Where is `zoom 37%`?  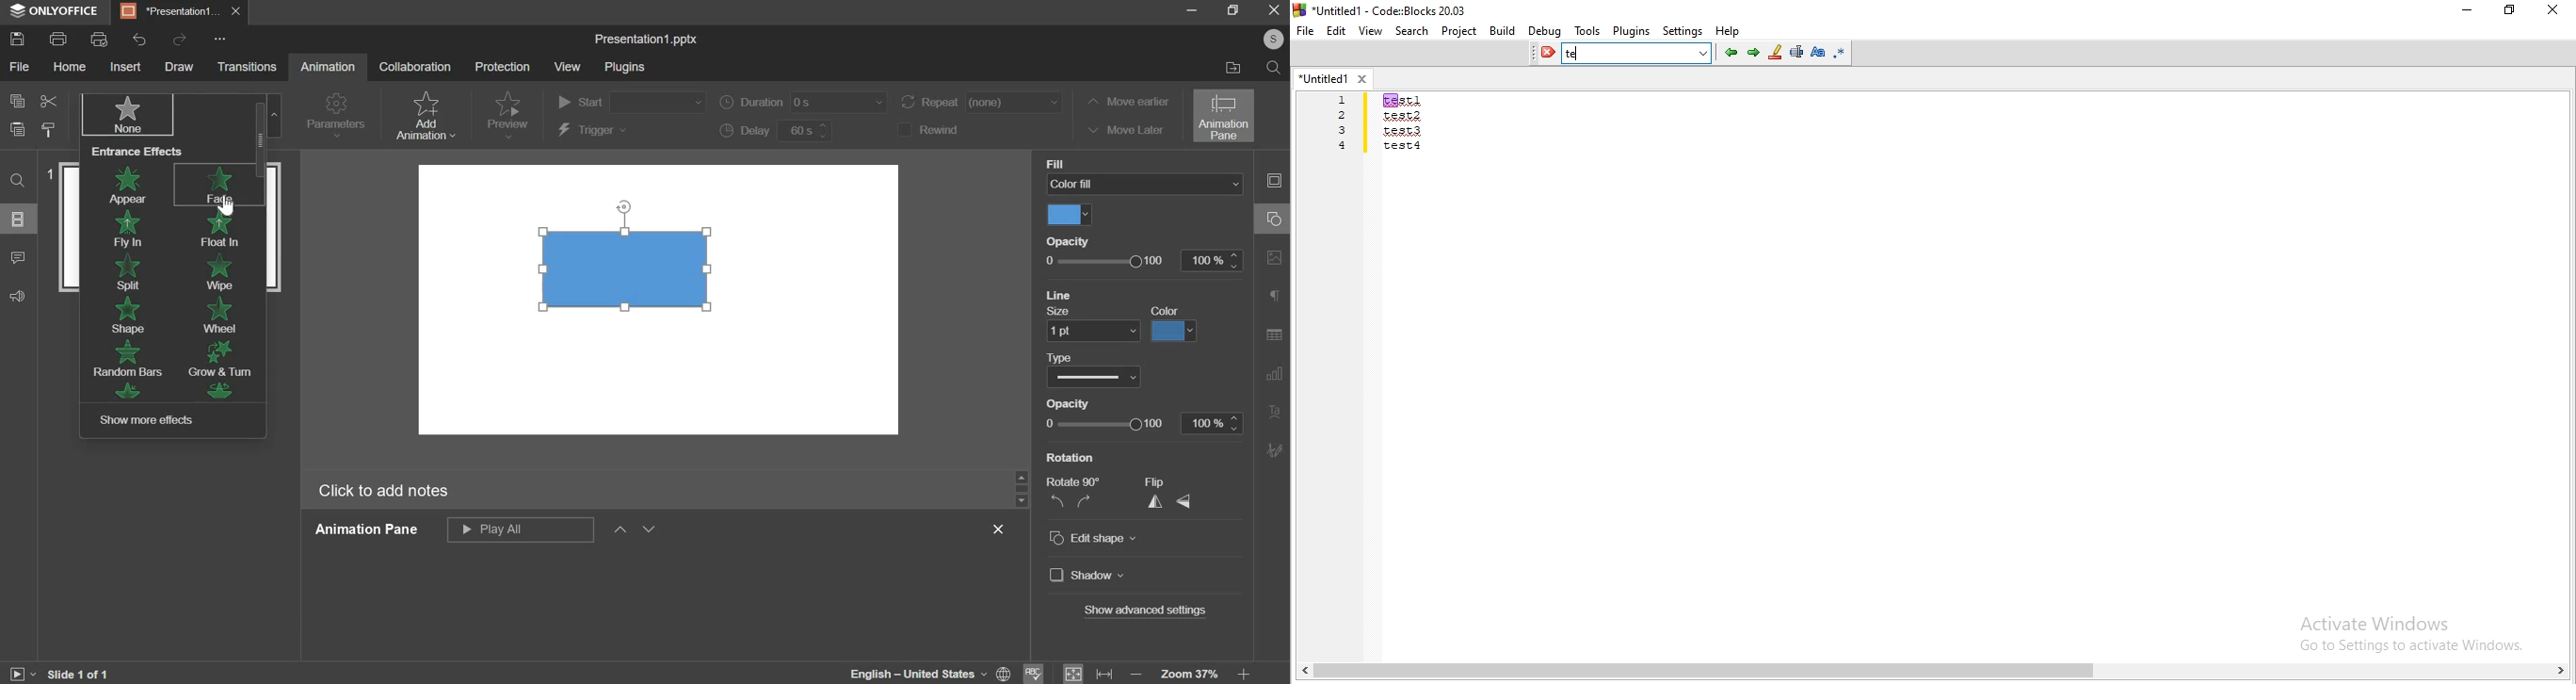
zoom 37% is located at coordinates (1190, 675).